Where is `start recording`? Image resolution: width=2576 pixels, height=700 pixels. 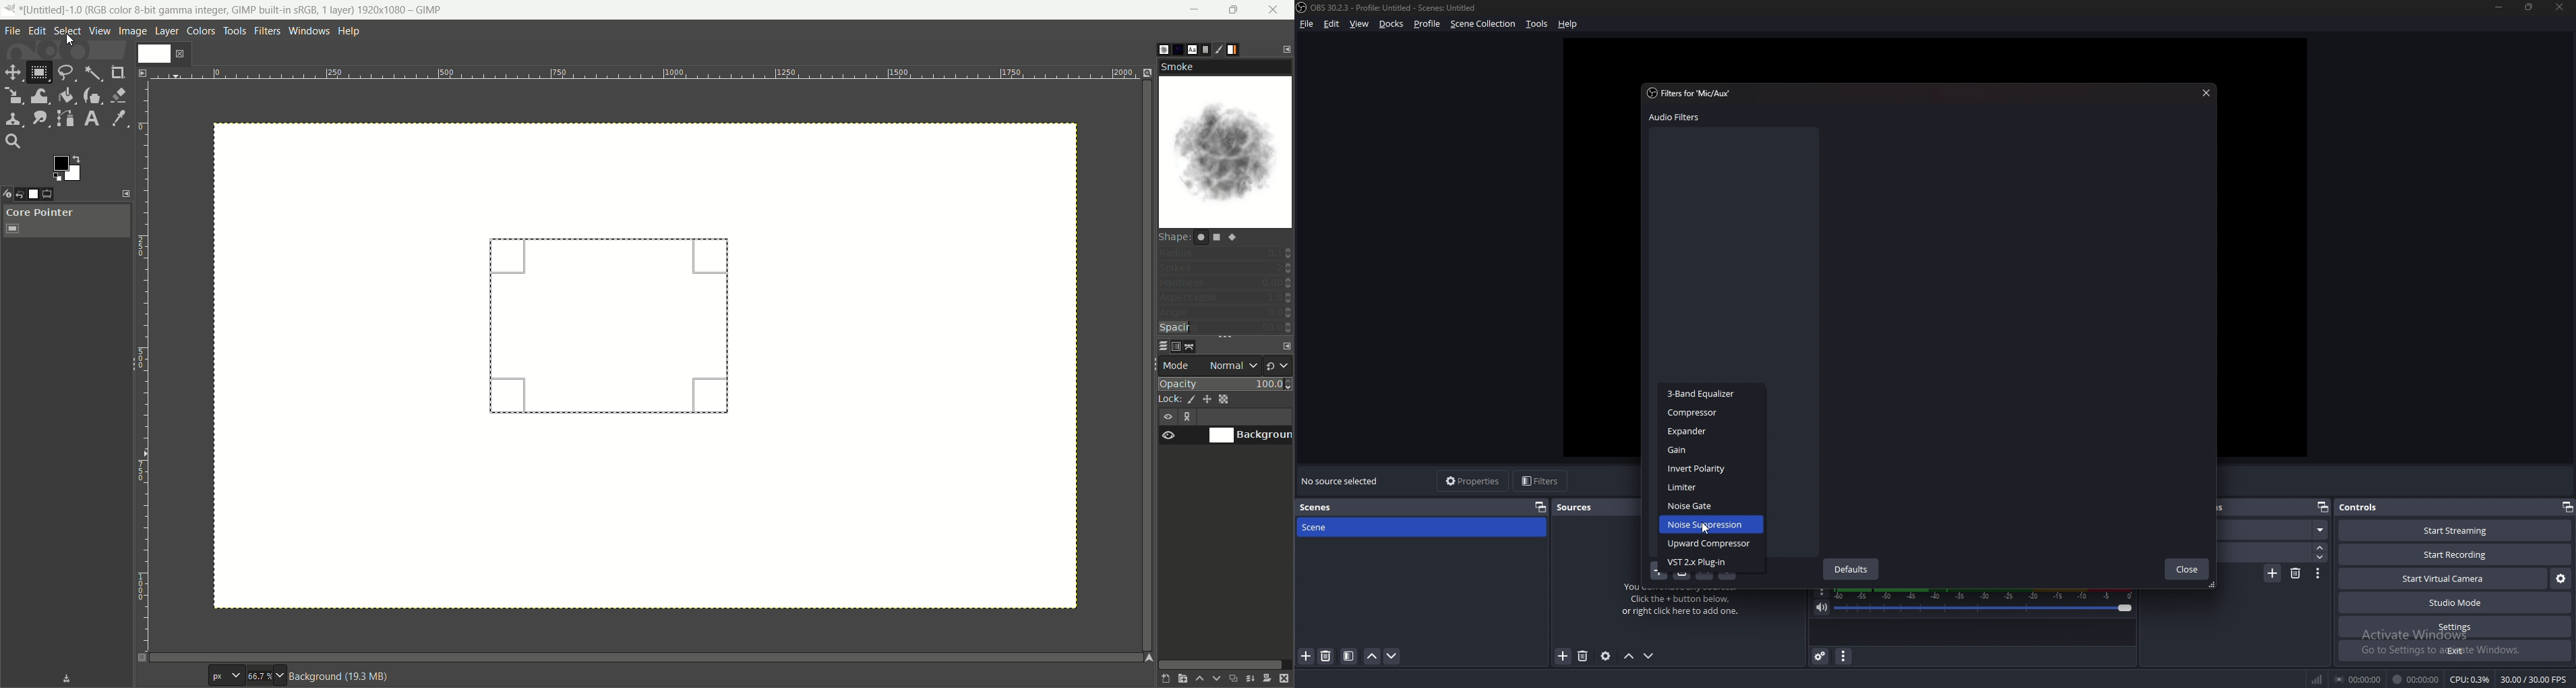
start recording is located at coordinates (2455, 554).